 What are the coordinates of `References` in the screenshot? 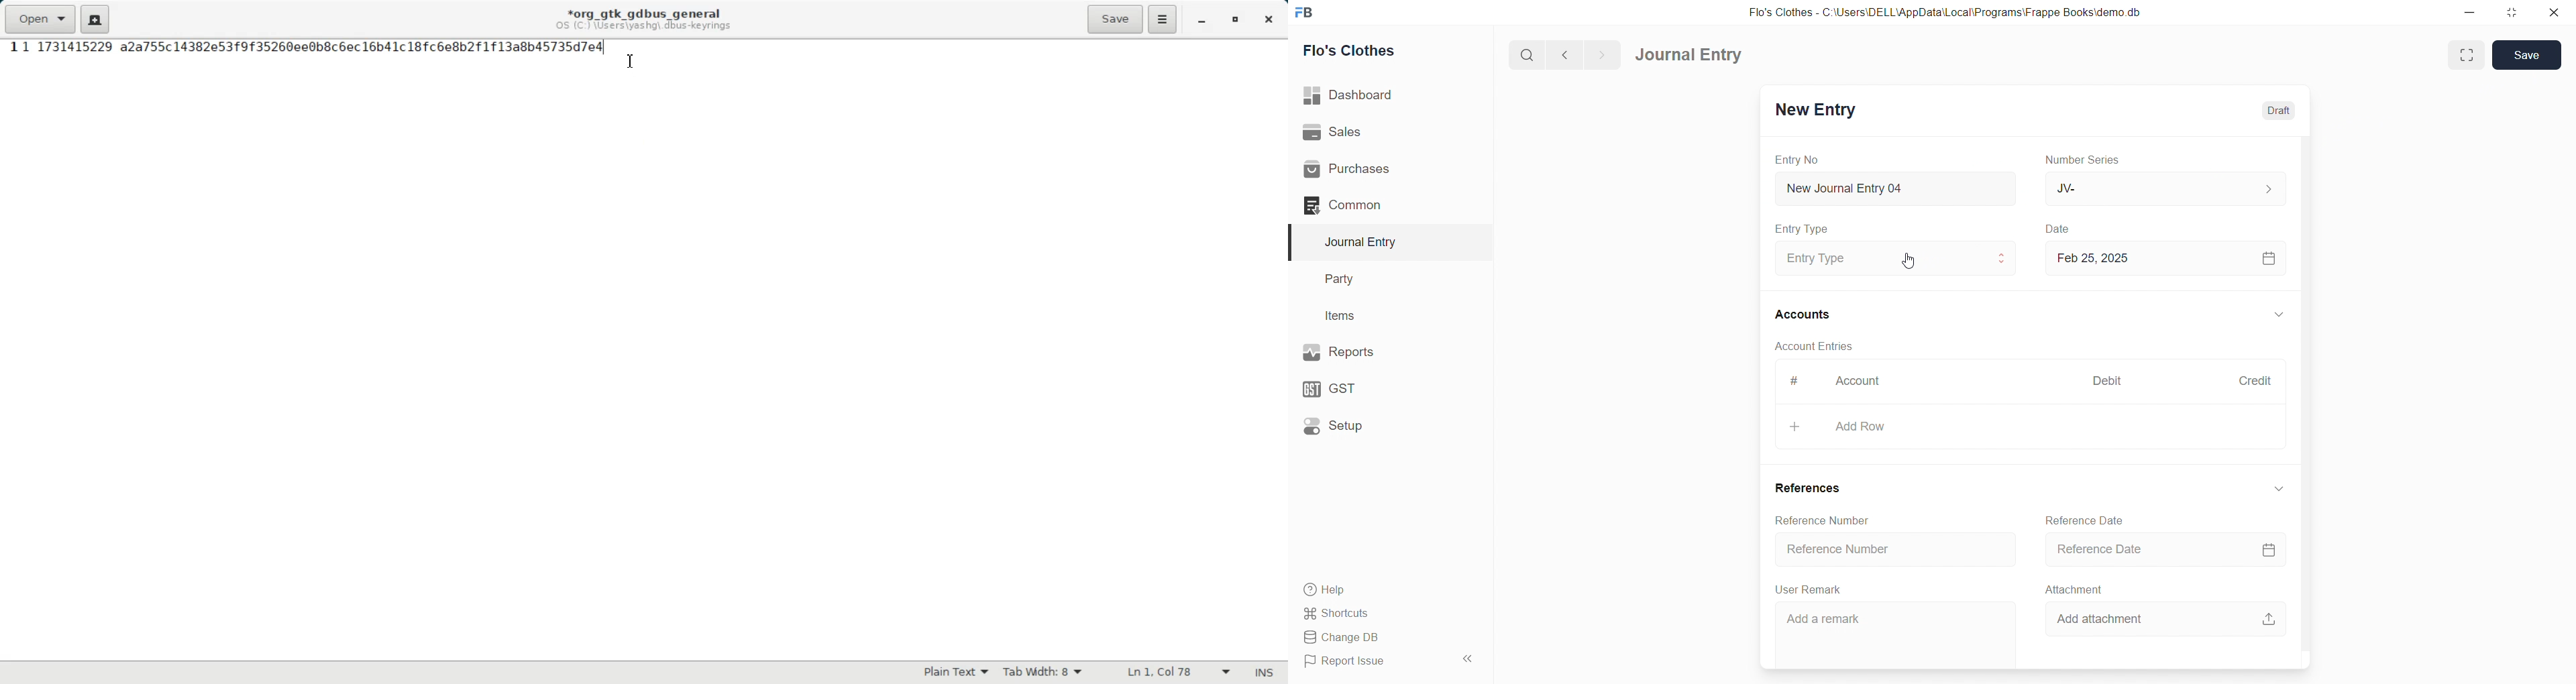 It's located at (1811, 489).